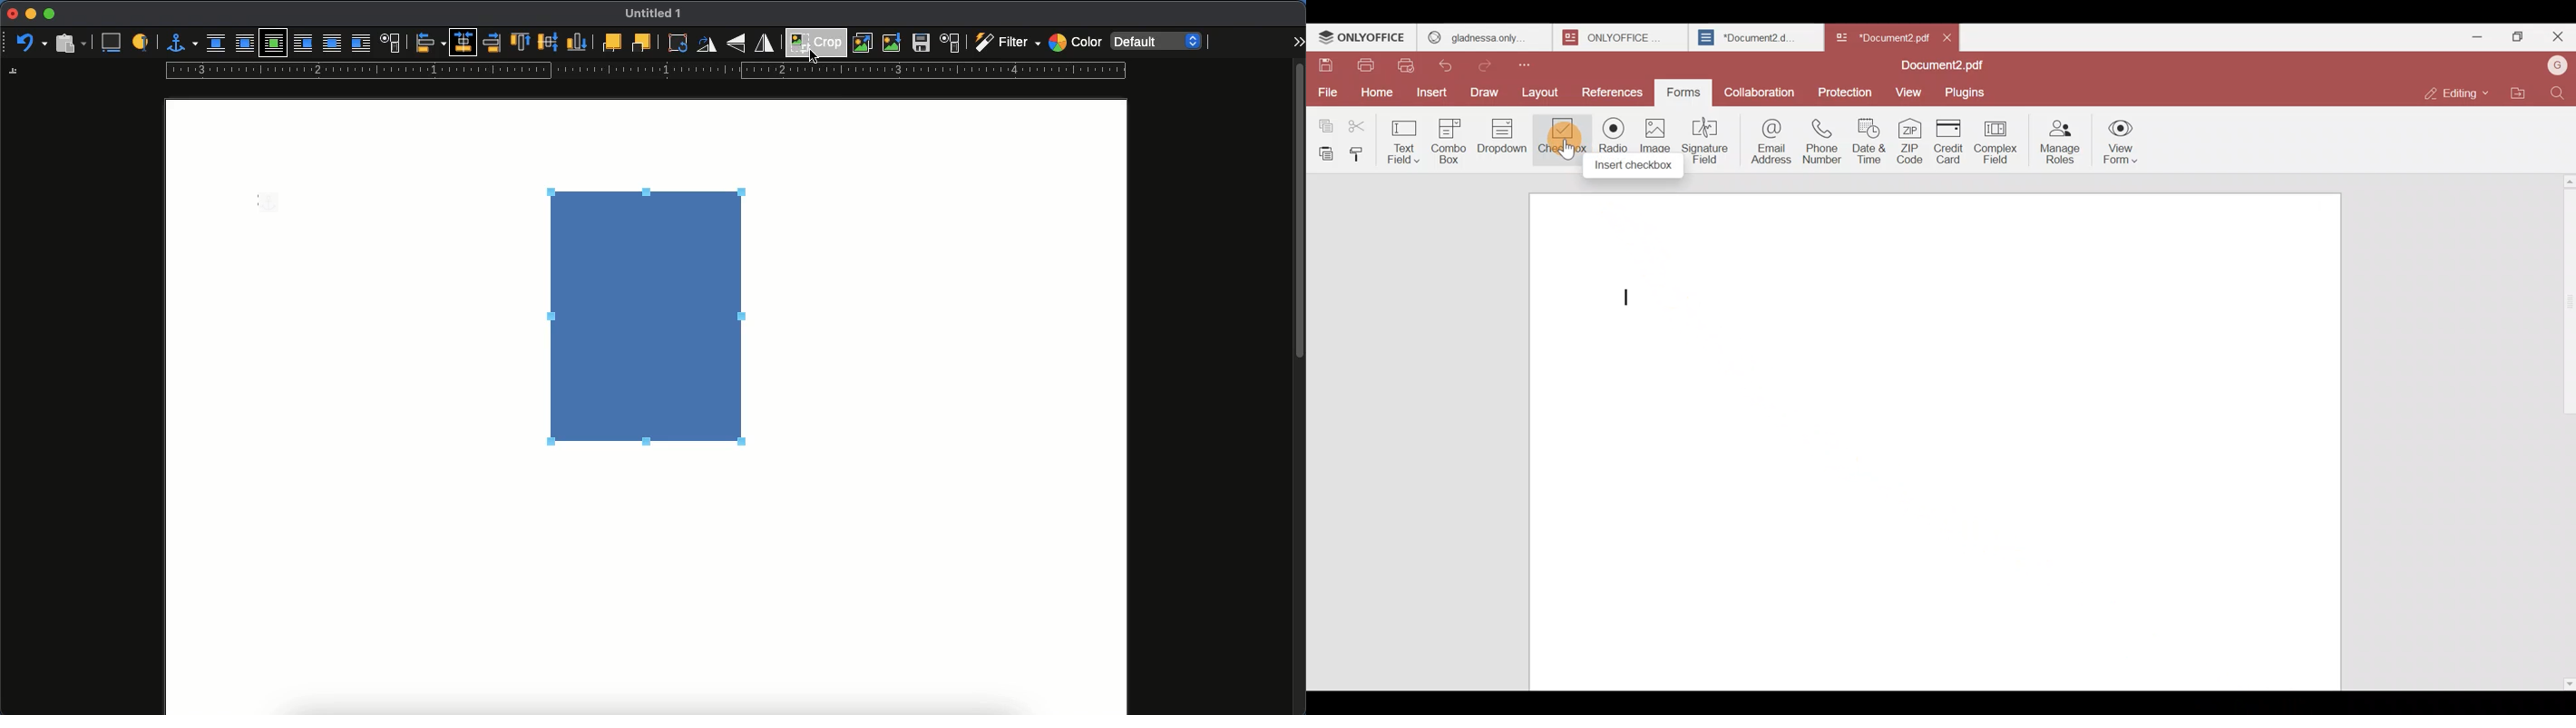 This screenshot has width=2576, height=728. Describe the element at coordinates (1368, 66) in the screenshot. I see `Print file` at that location.